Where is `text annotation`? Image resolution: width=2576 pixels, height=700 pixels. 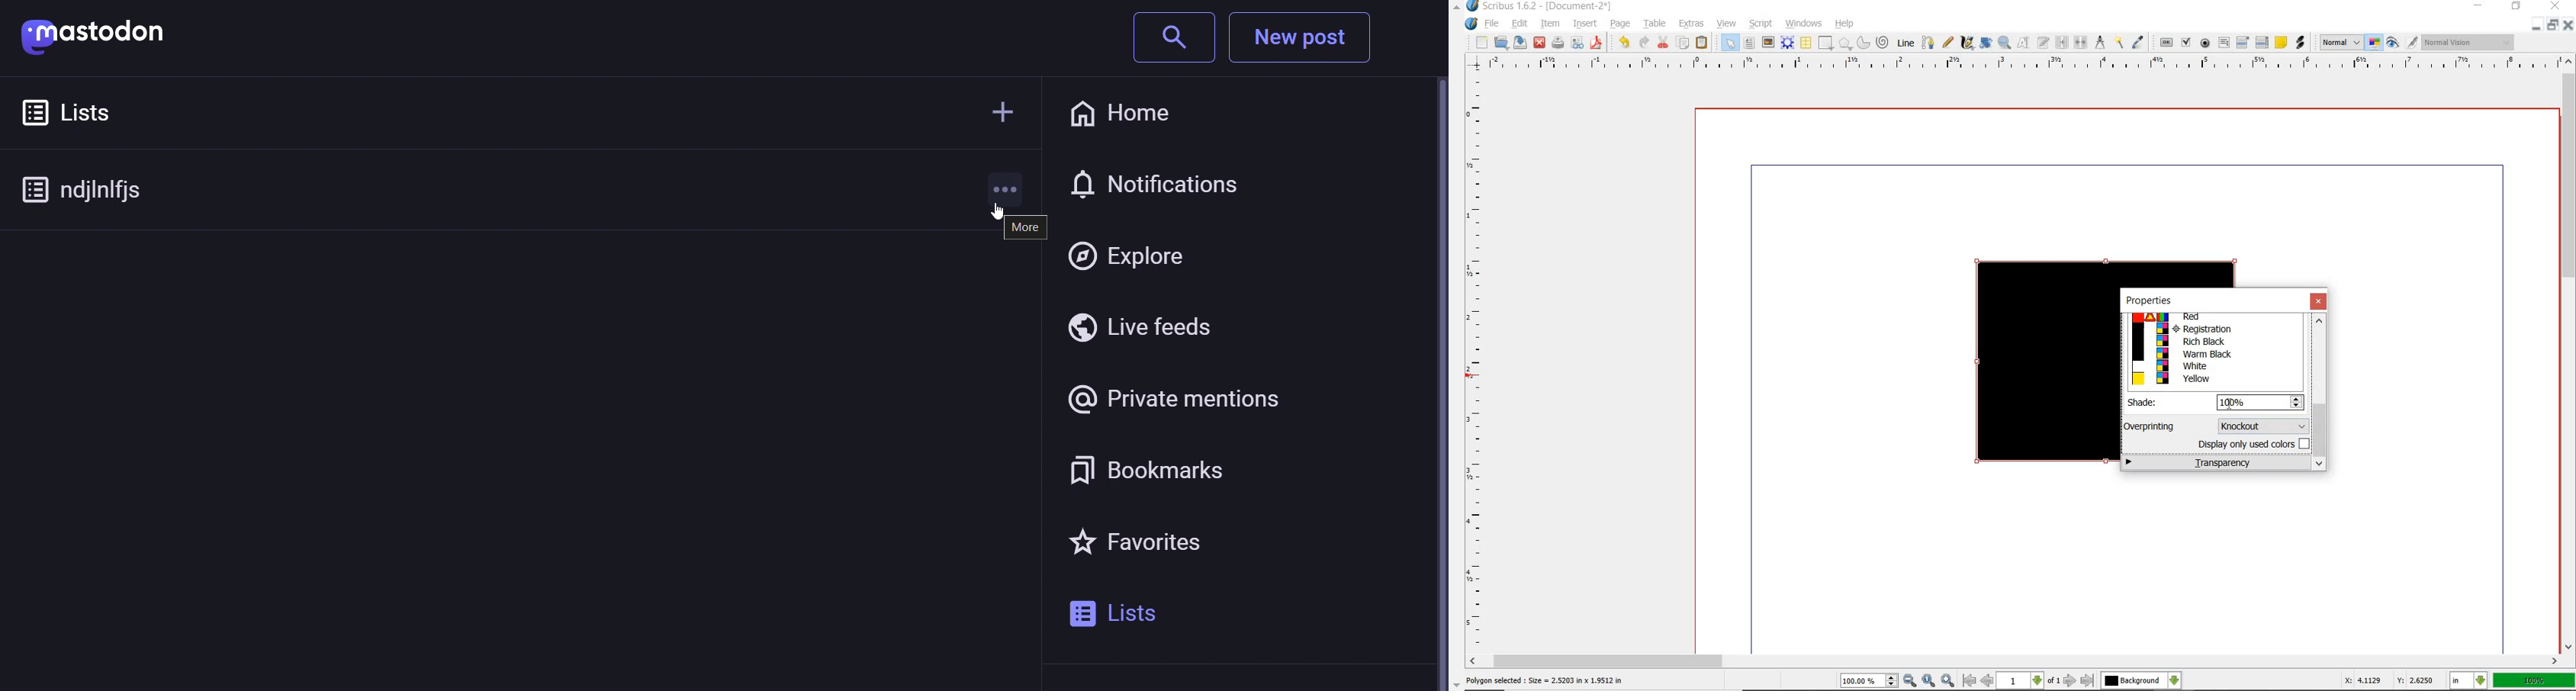
text annotation is located at coordinates (2281, 42).